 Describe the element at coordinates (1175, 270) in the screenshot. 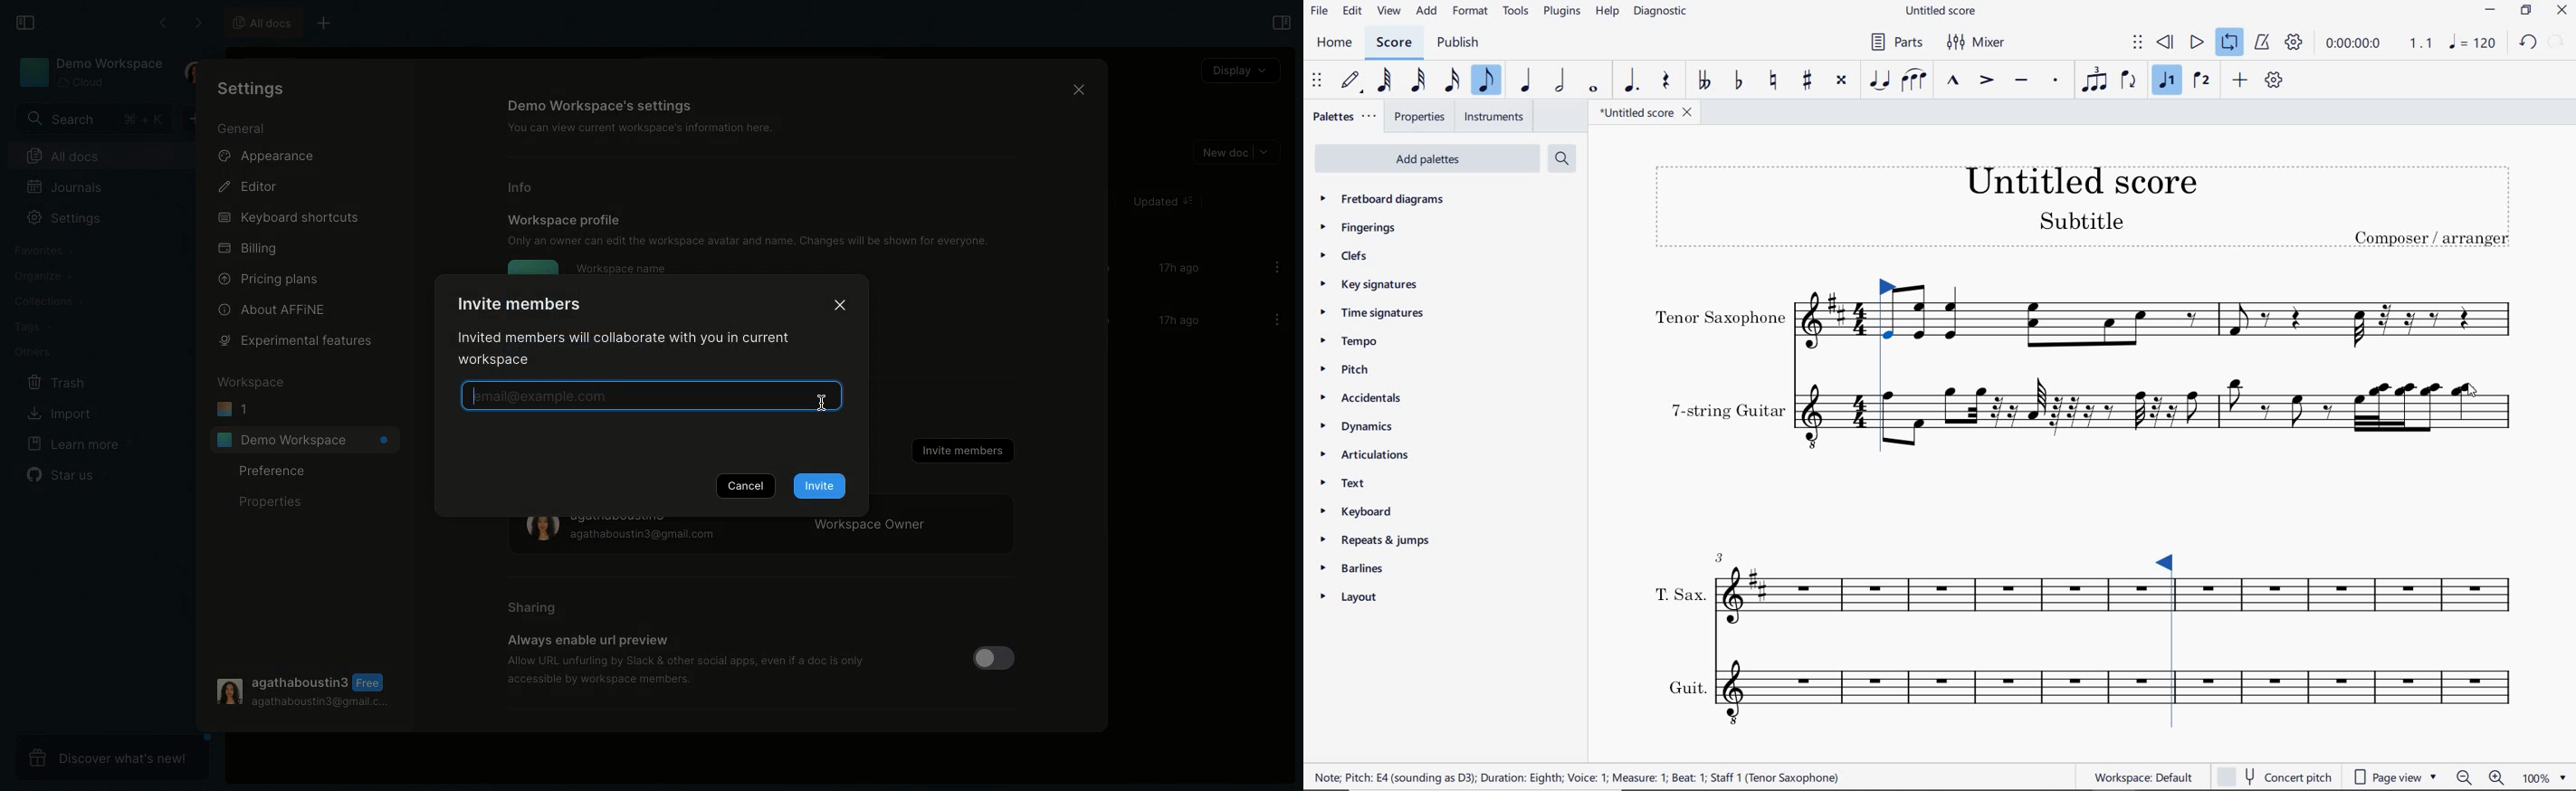

I see `17h ago` at that location.